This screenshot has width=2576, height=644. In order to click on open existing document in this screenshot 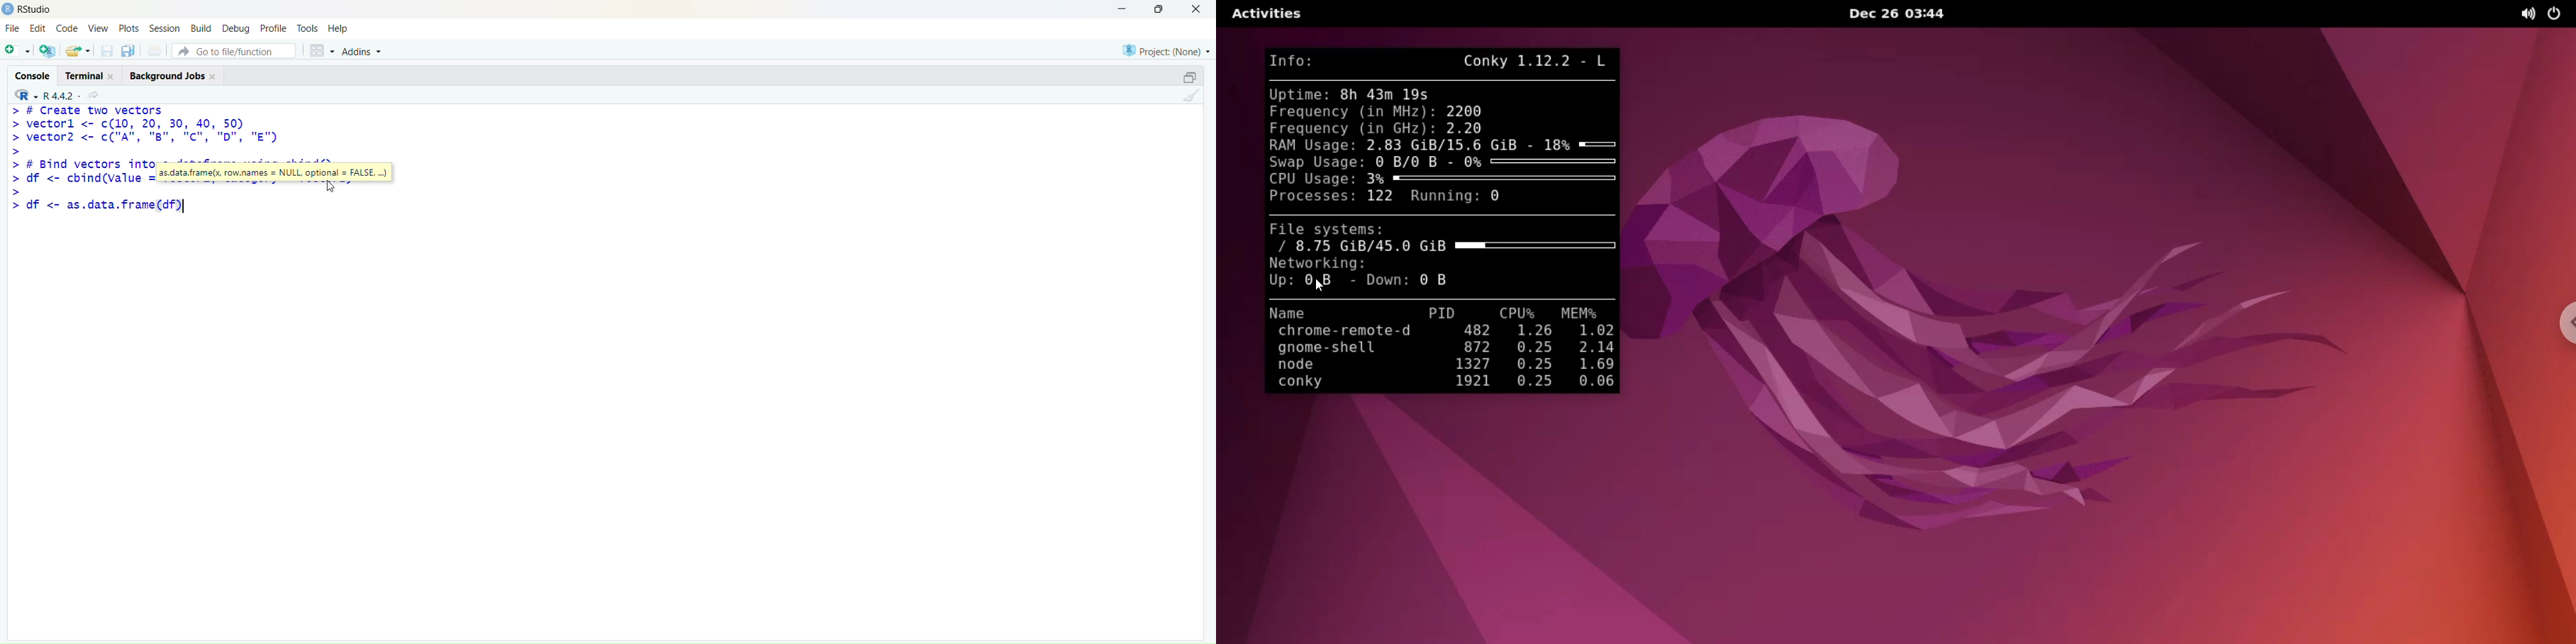, I will do `click(78, 51)`.